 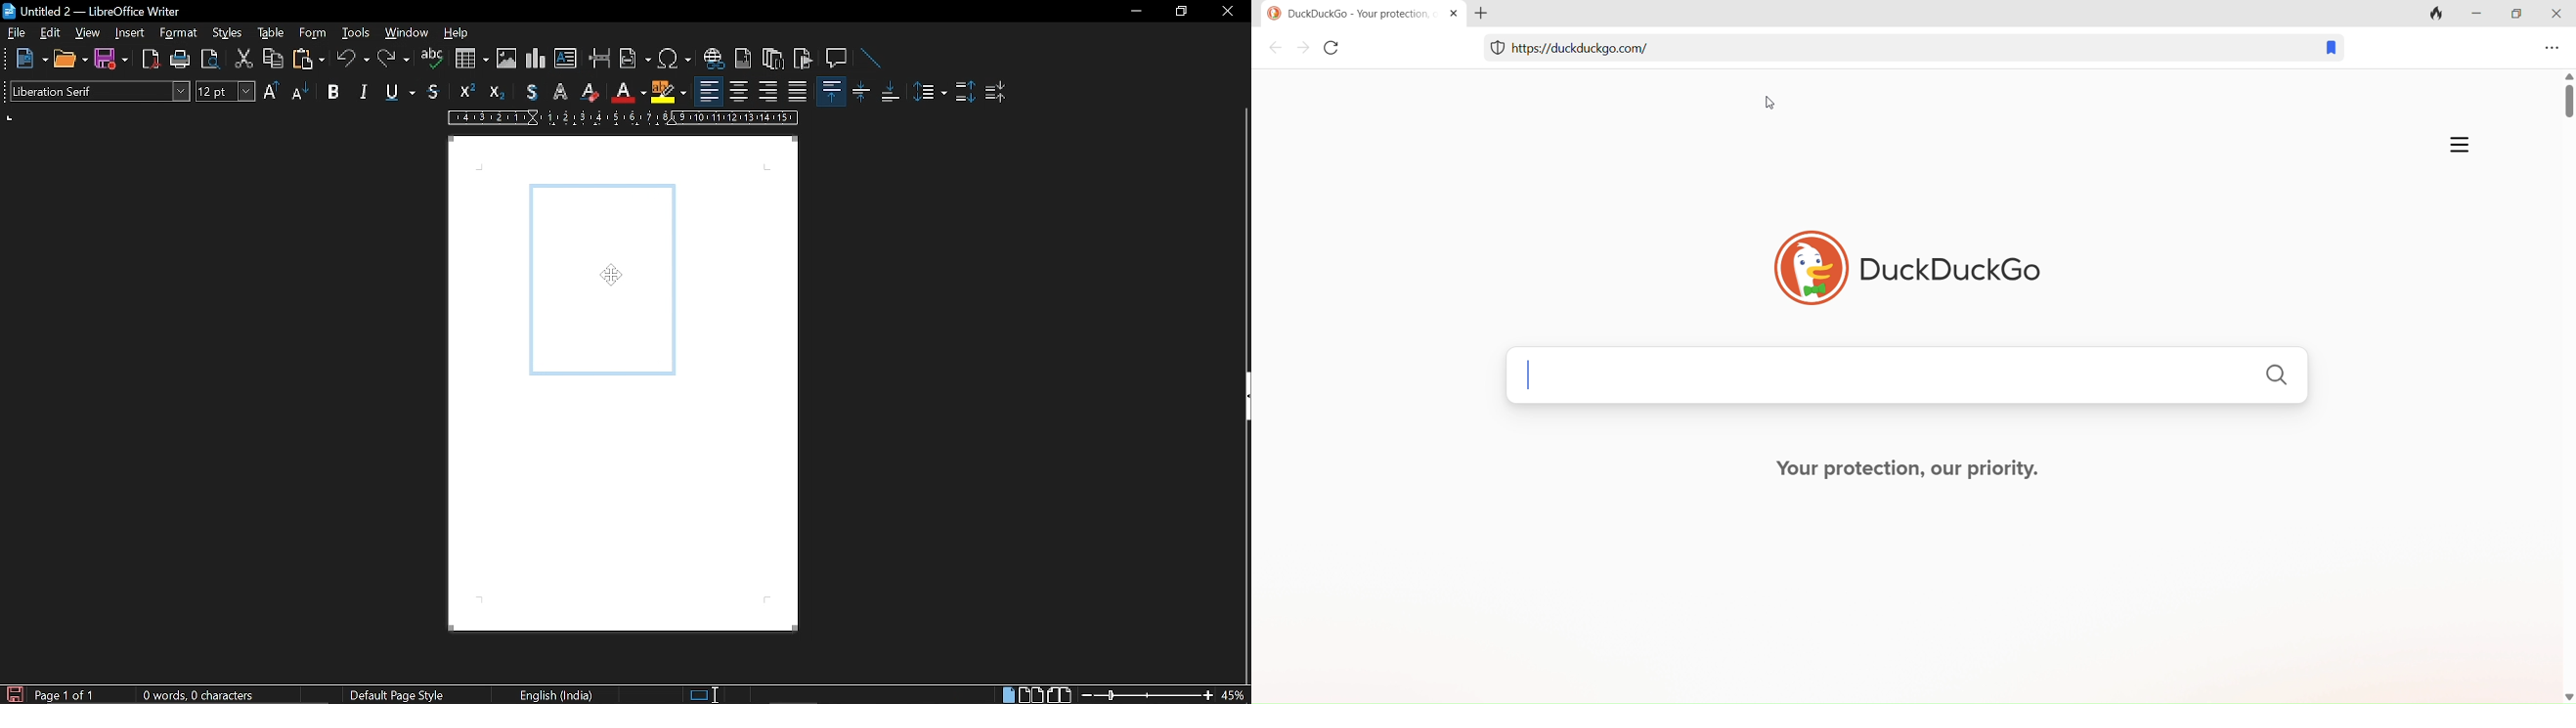 I want to click on insert field, so click(x=634, y=61).